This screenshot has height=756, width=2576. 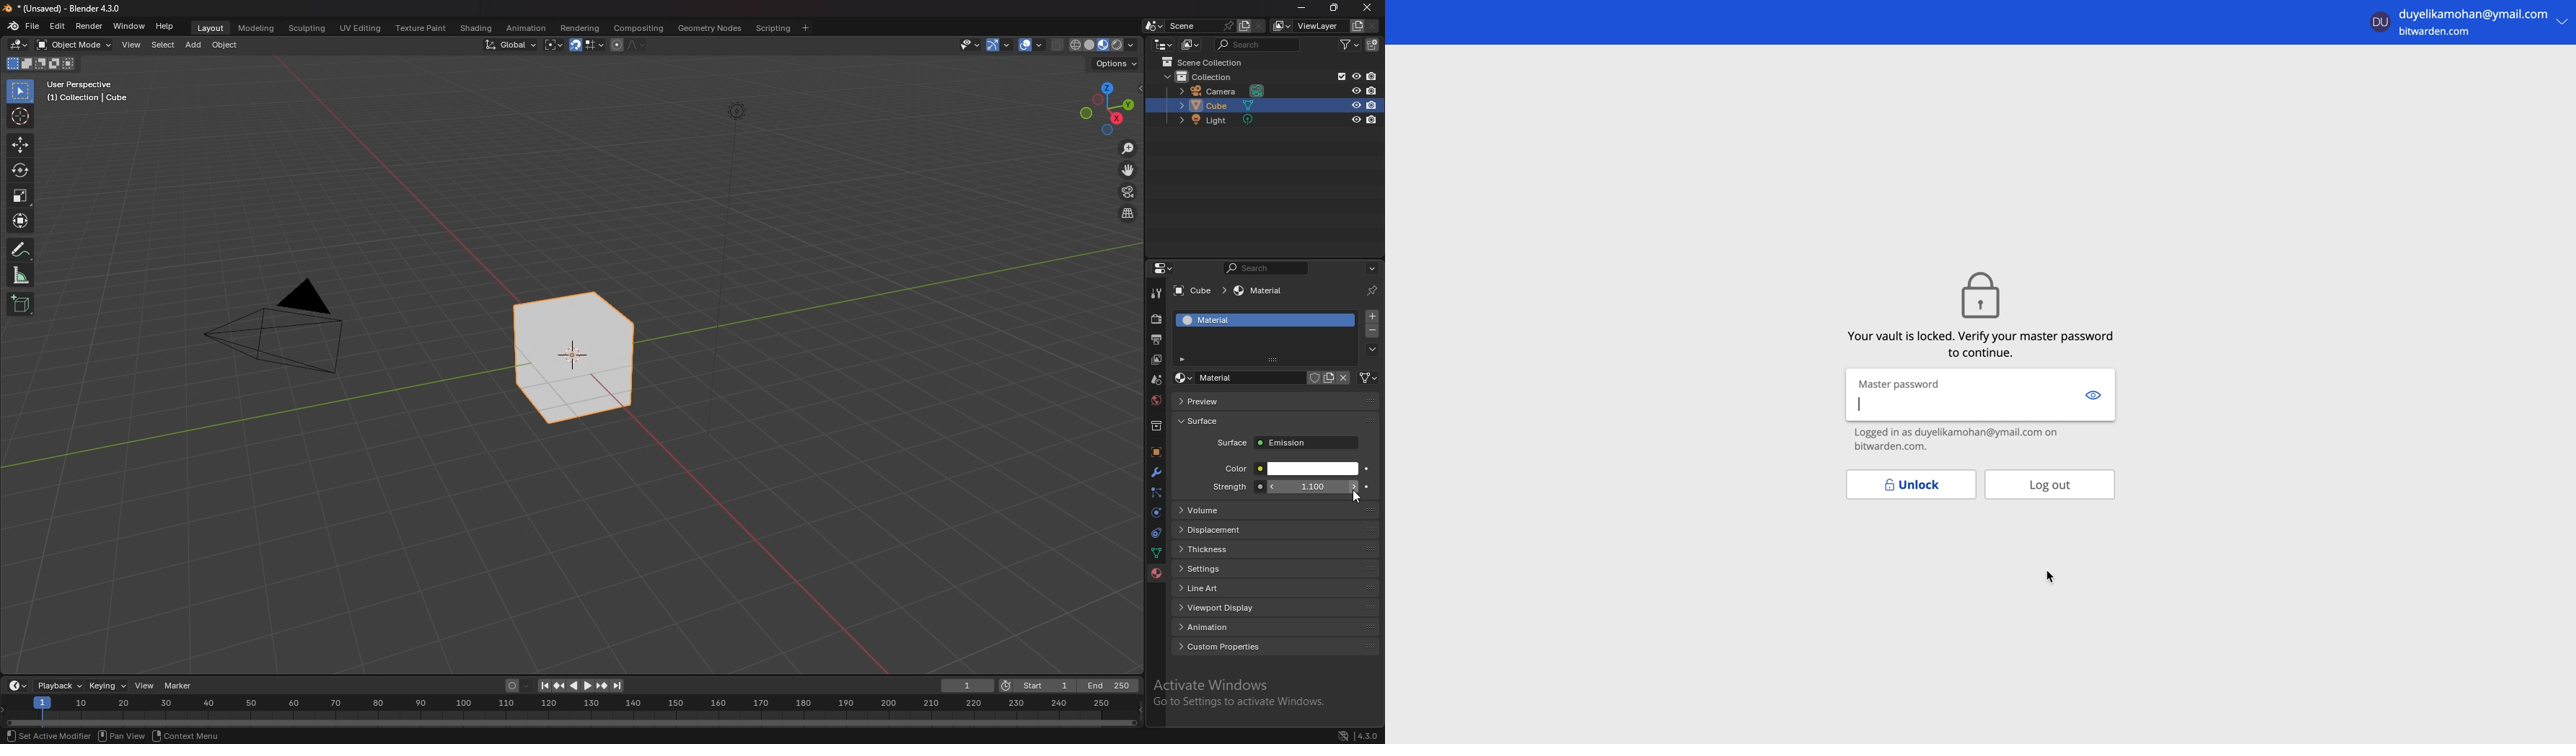 I want to click on add collection, so click(x=1373, y=45).